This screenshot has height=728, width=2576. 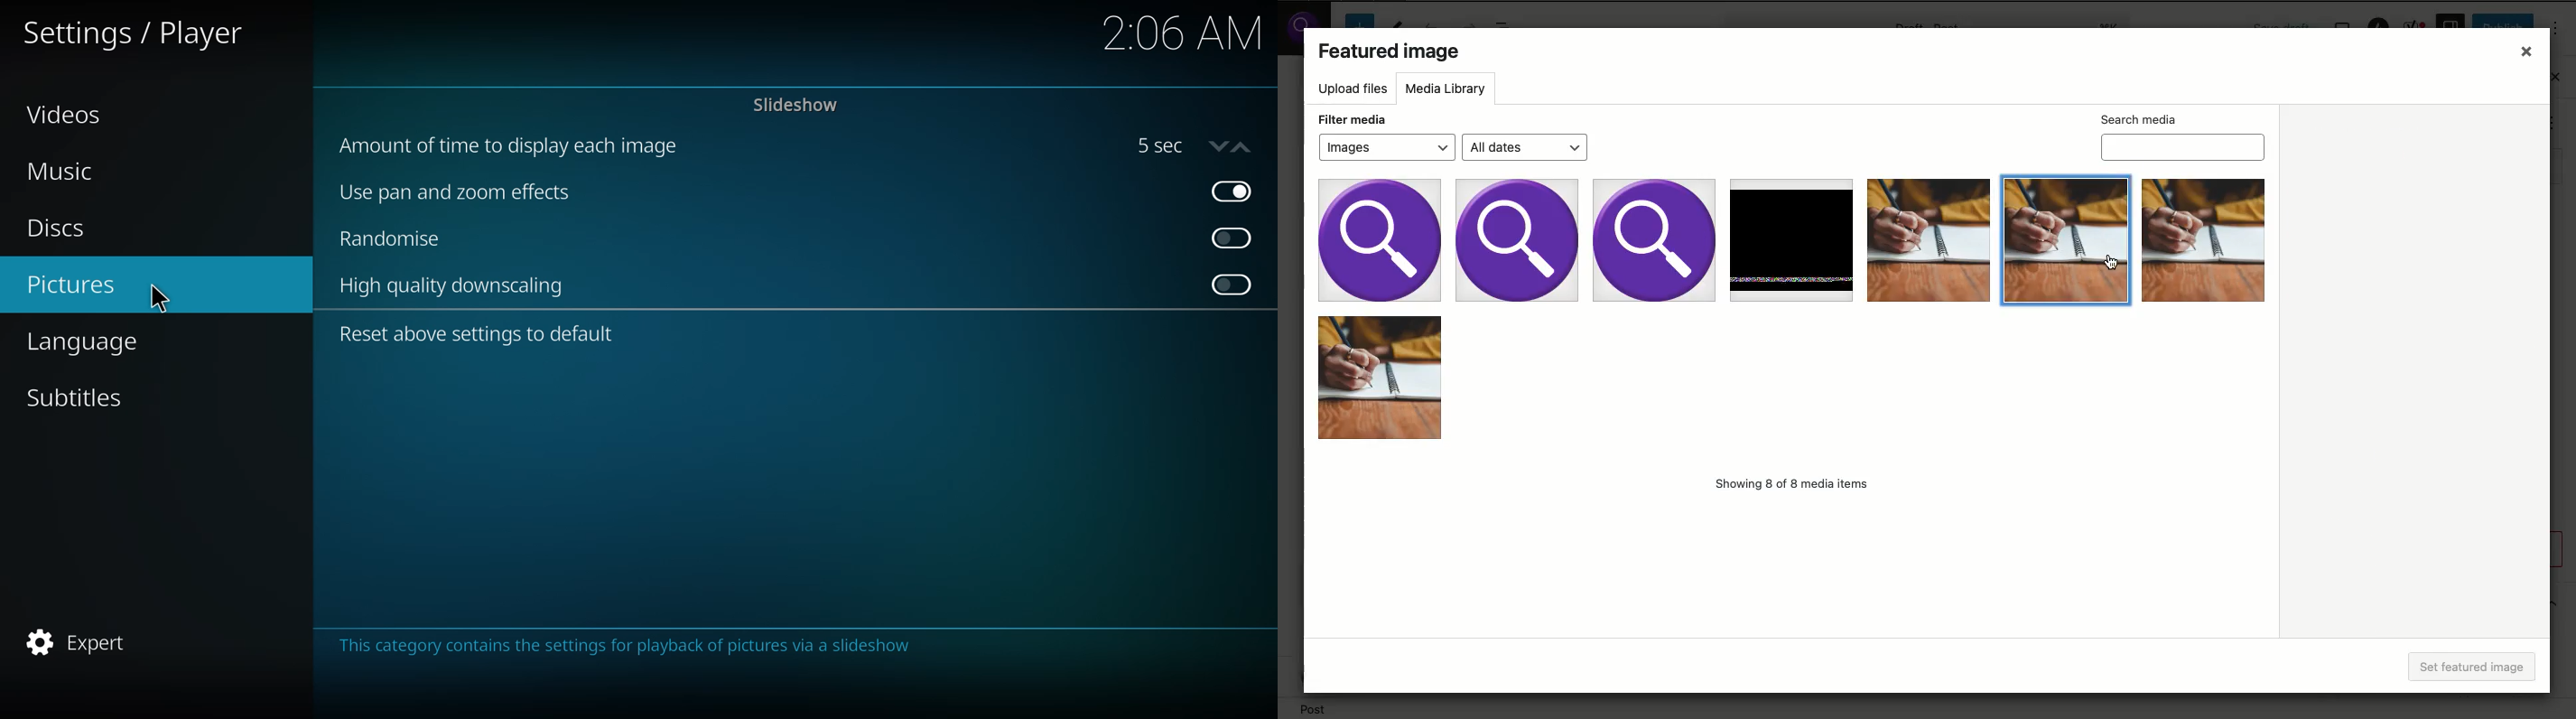 I want to click on Image, so click(x=1654, y=240).